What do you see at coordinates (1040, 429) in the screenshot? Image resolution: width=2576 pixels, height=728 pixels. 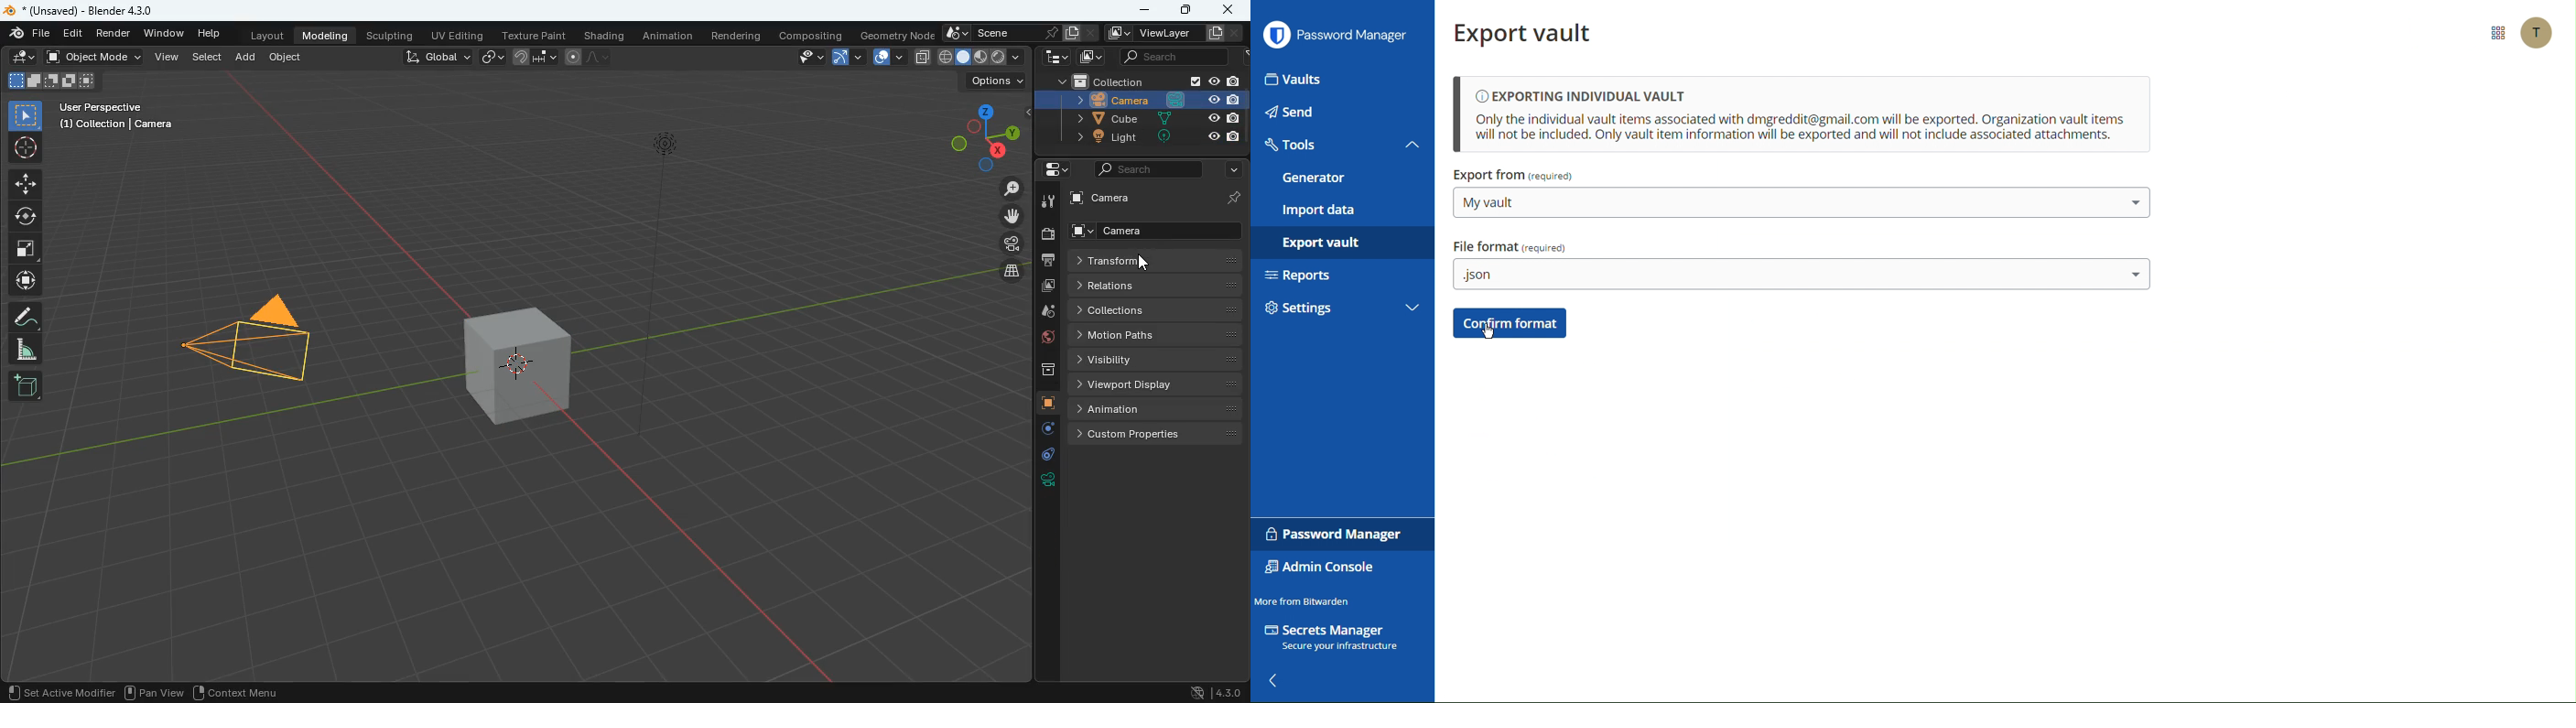 I see `settings` at bounding box center [1040, 429].